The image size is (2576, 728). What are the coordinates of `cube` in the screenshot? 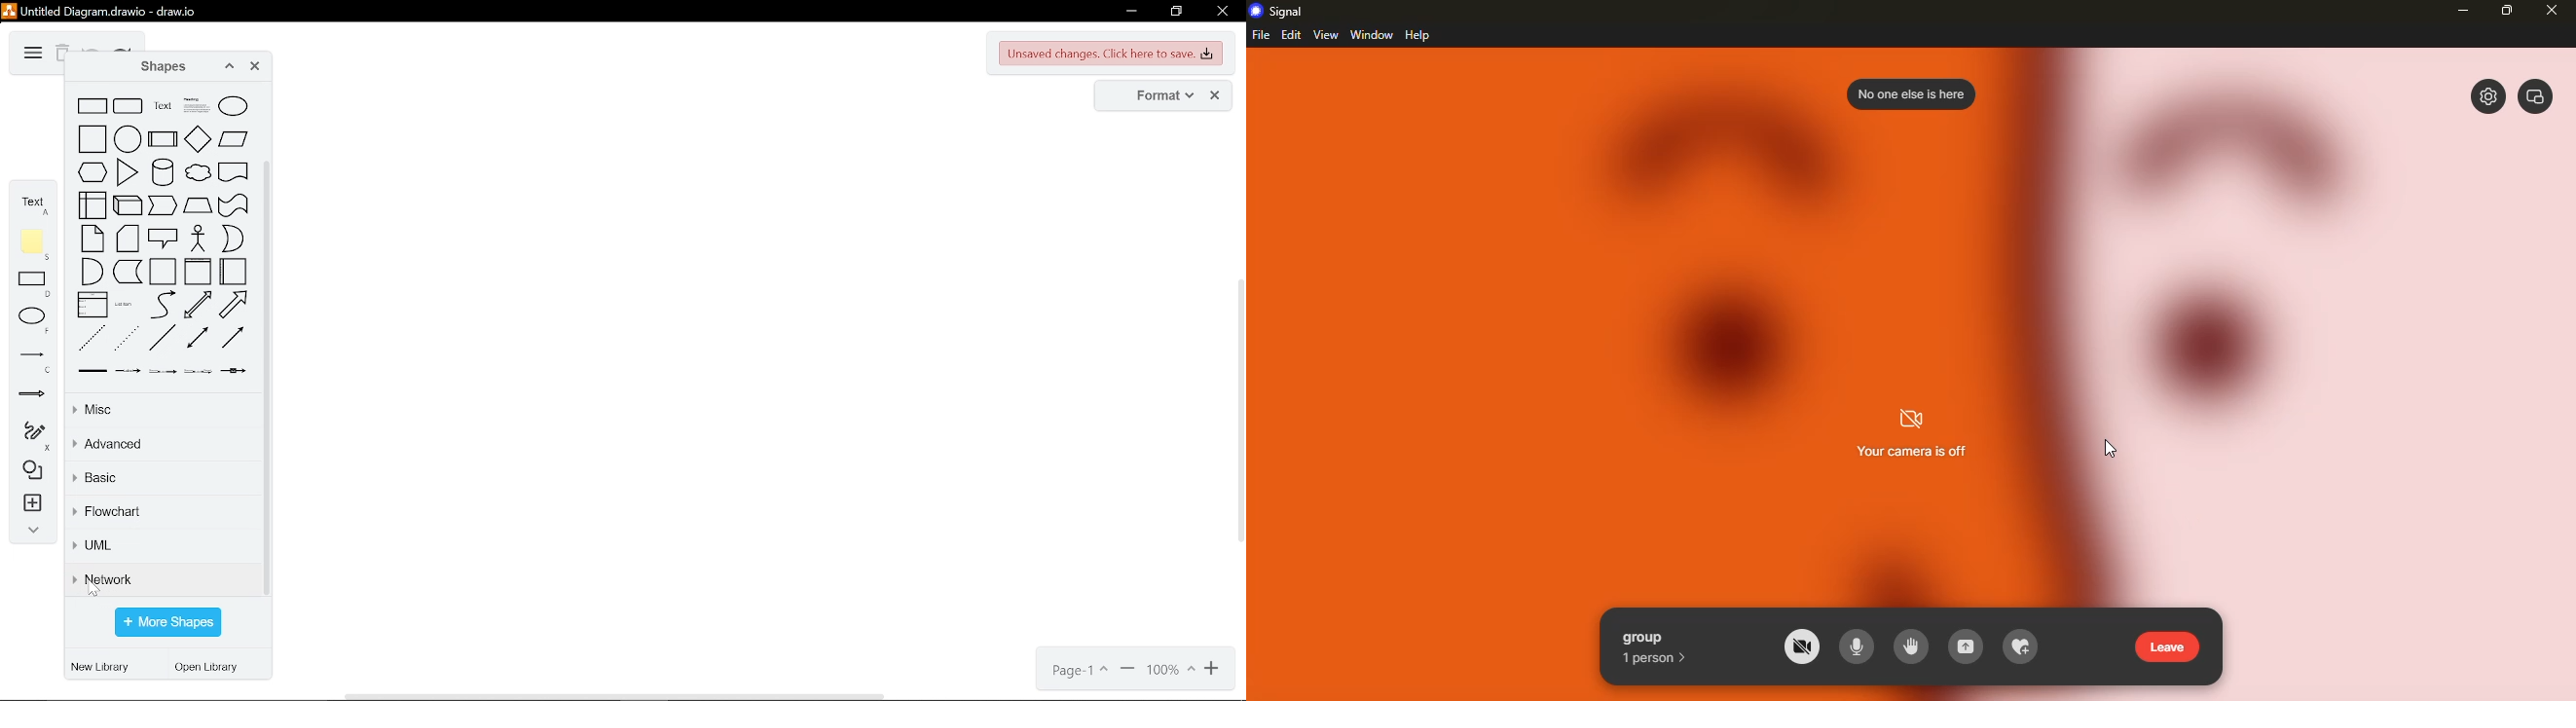 It's located at (128, 205).